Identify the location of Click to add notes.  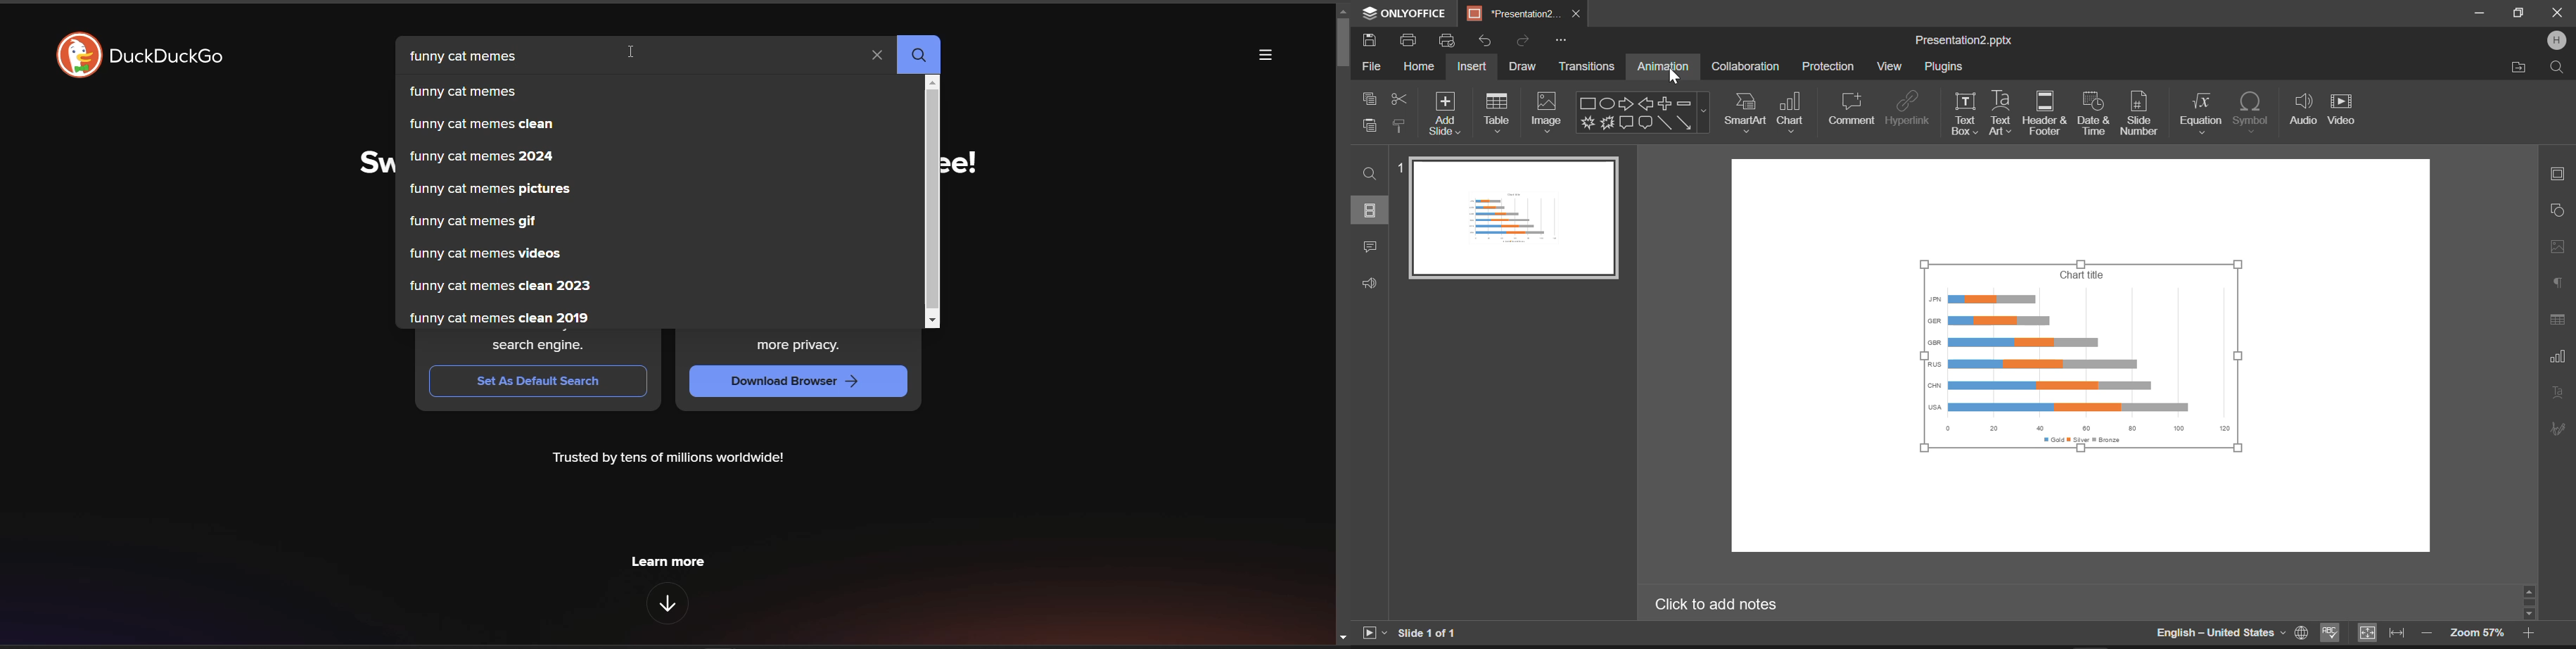
(1725, 604).